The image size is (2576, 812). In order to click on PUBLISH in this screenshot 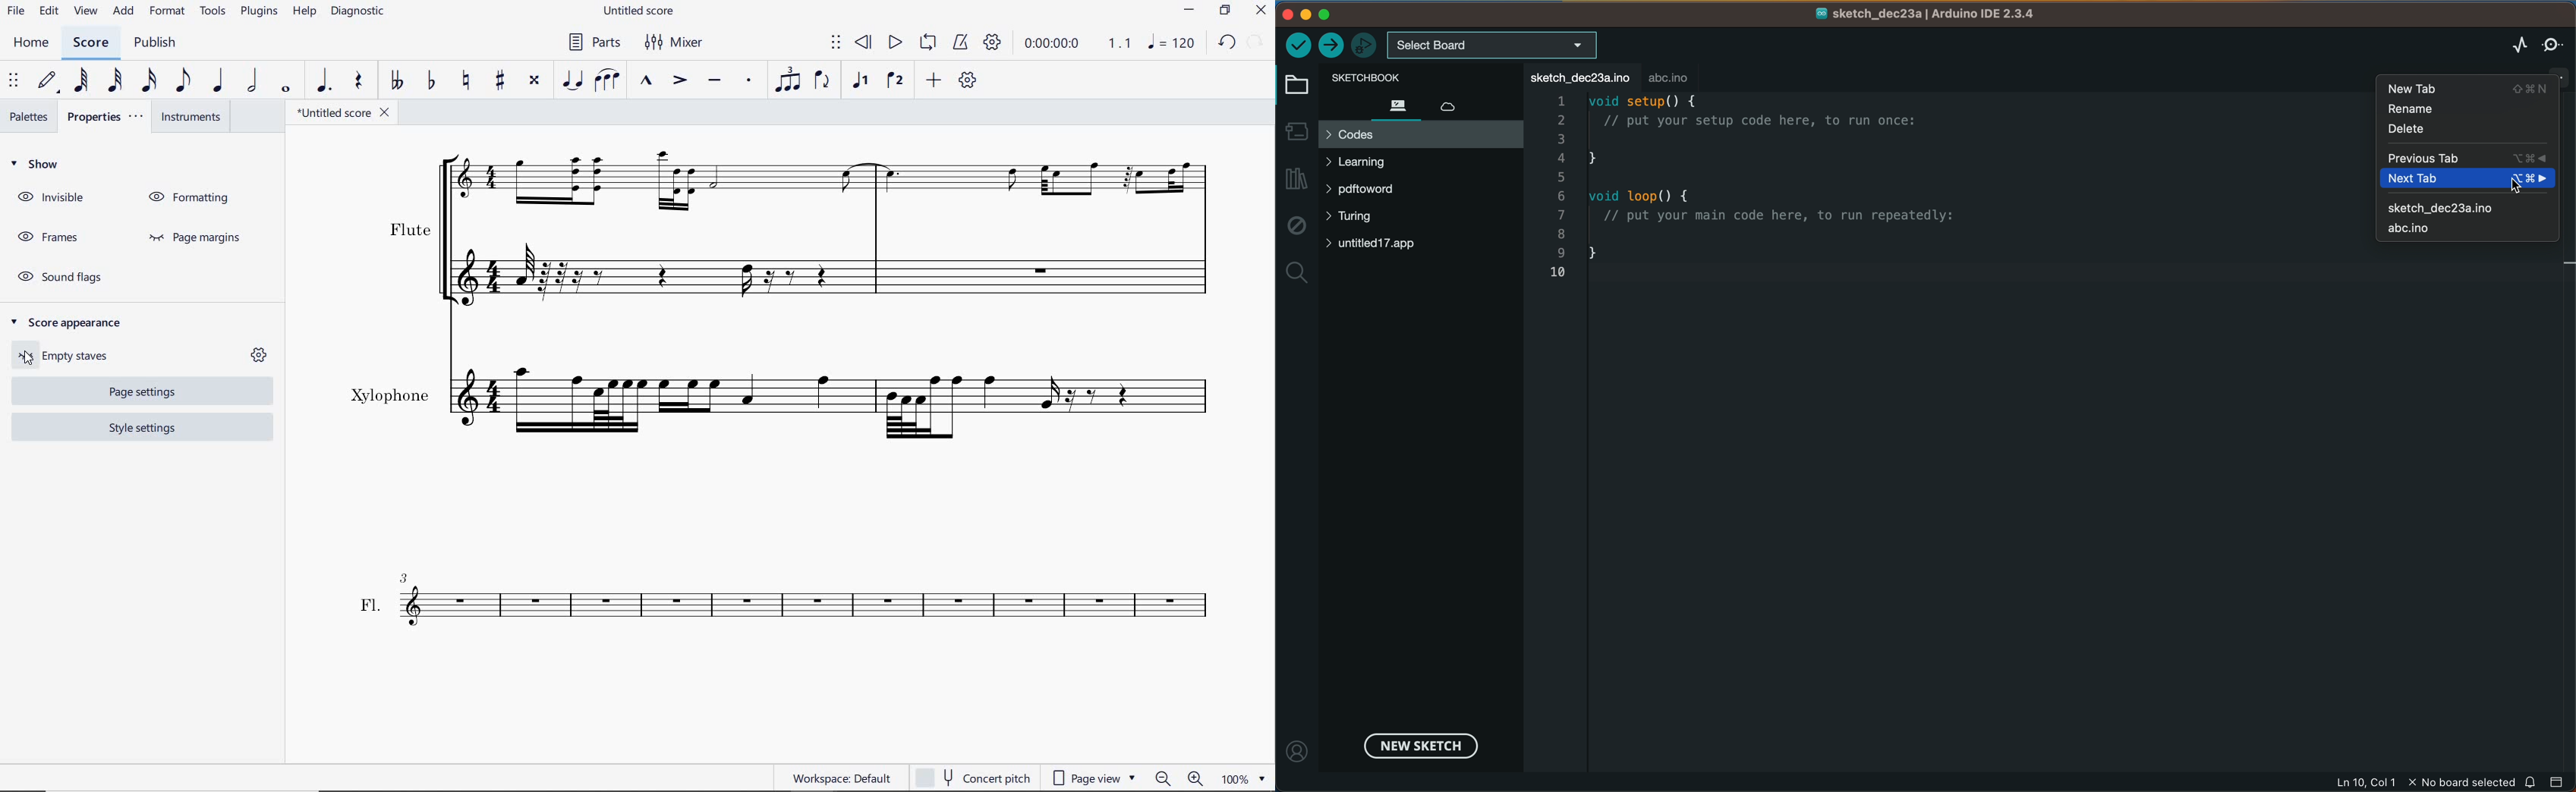, I will do `click(156, 42)`.